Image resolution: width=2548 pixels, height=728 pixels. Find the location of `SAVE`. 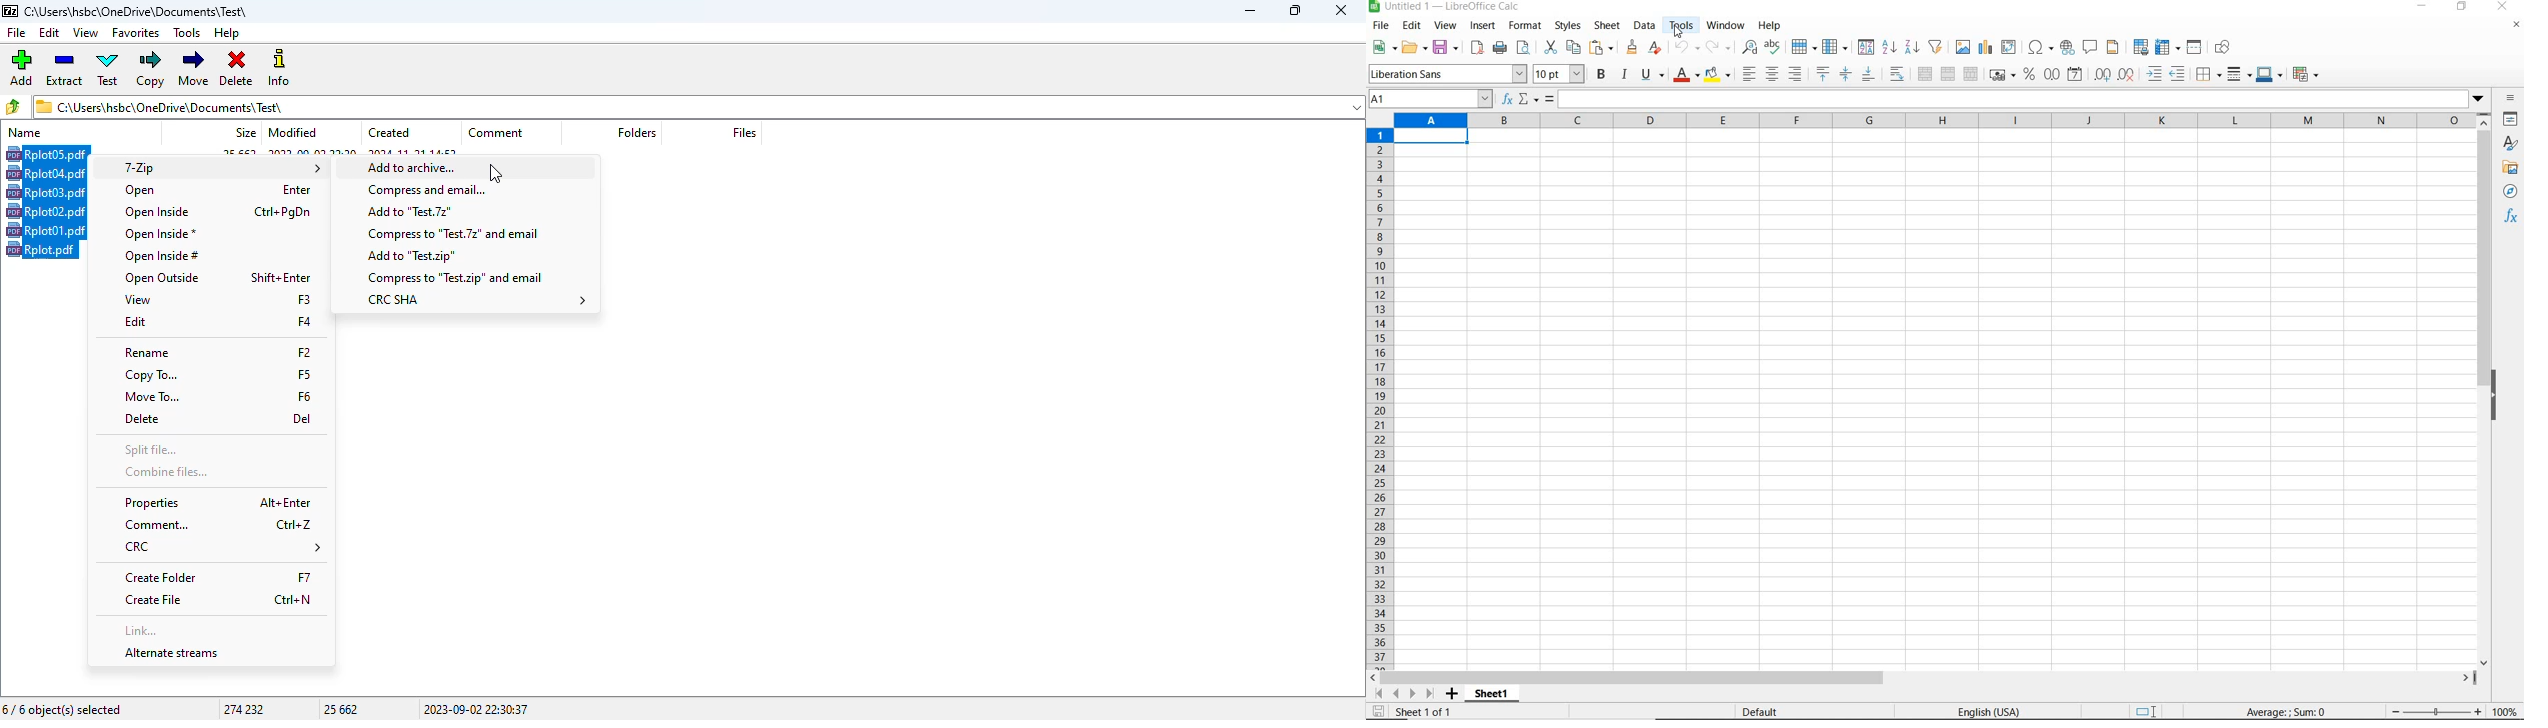

SAVE is located at coordinates (1378, 710).